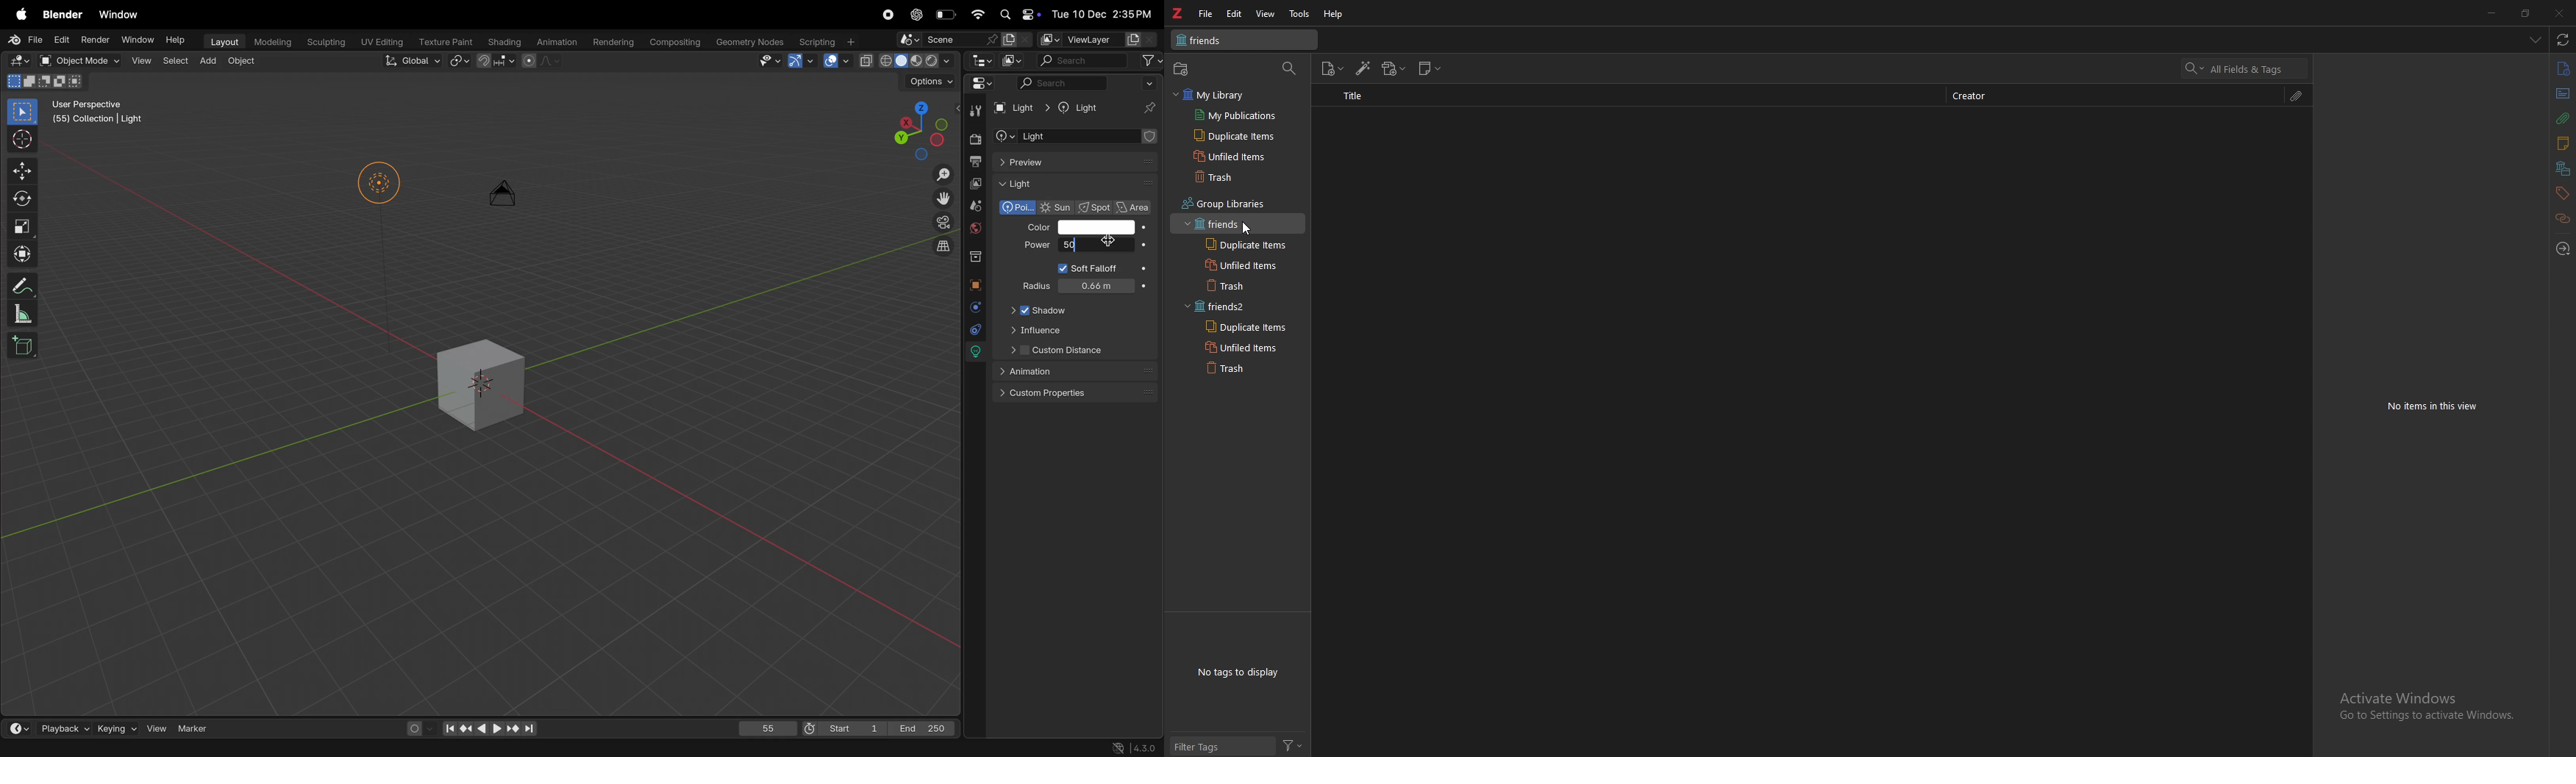 The height and width of the screenshot is (784, 2576). I want to click on help, so click(1334, 13).